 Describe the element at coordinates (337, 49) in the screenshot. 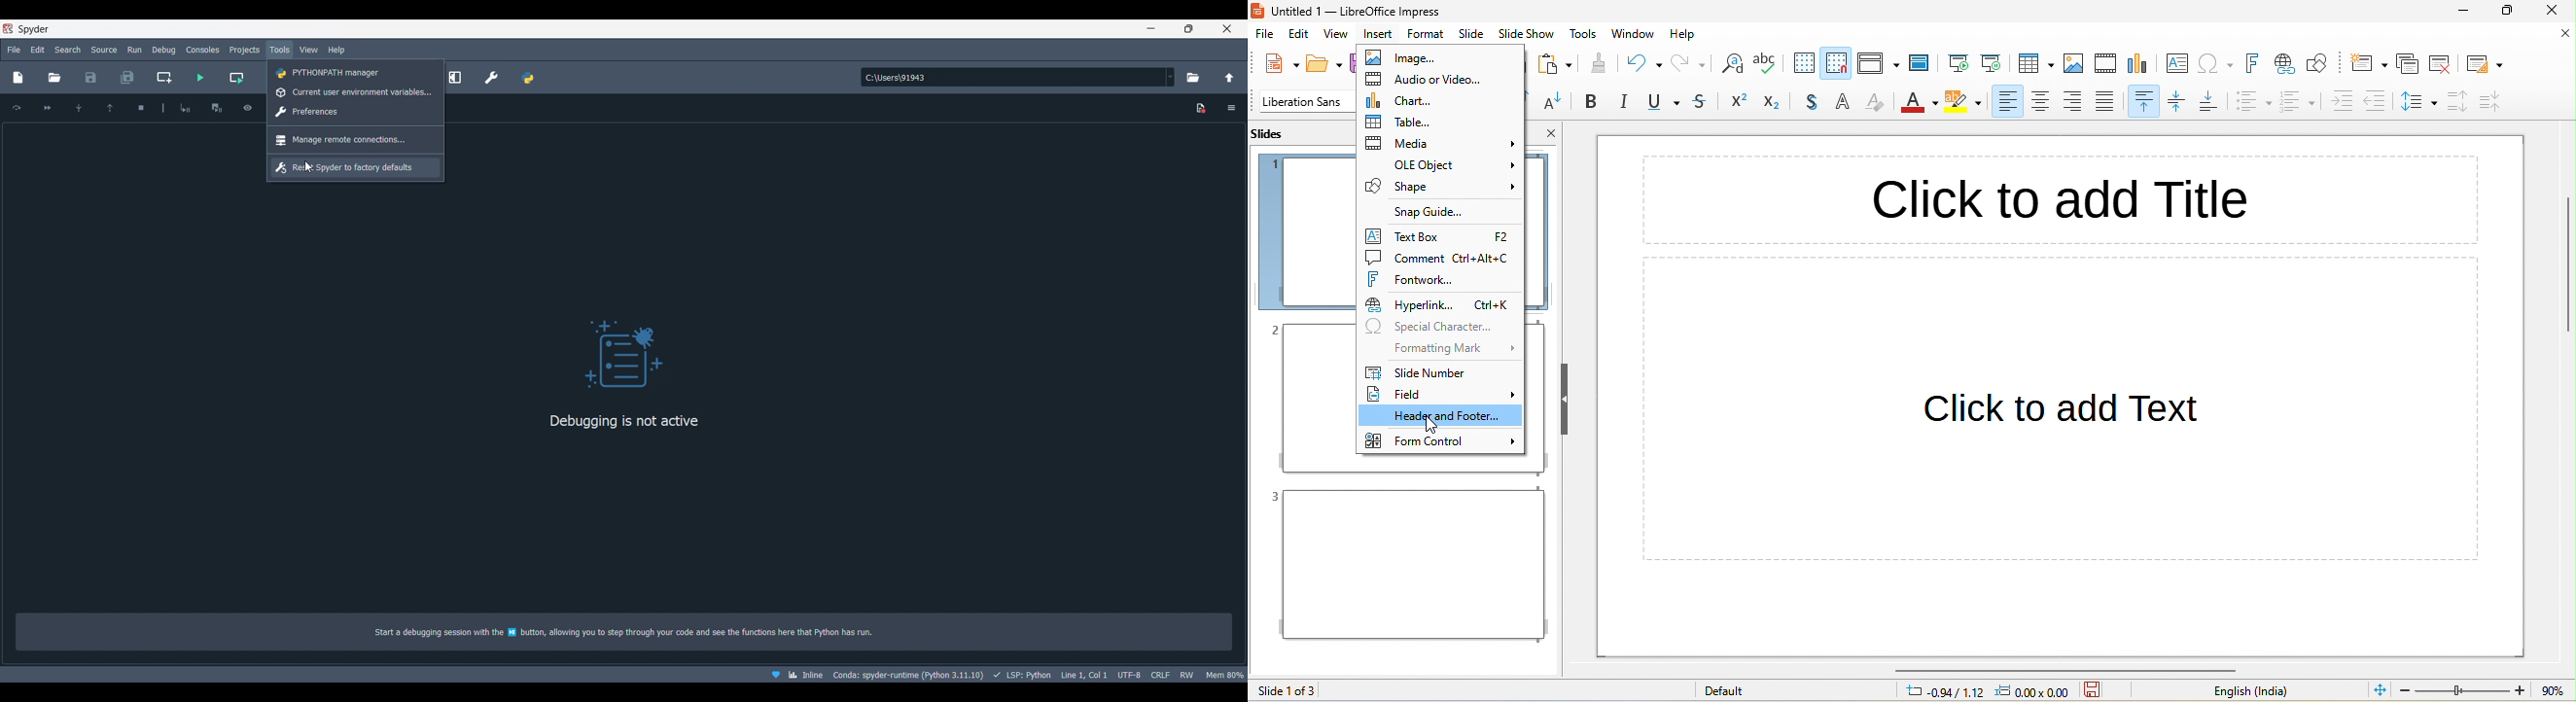

I see `Help menu` at that location.